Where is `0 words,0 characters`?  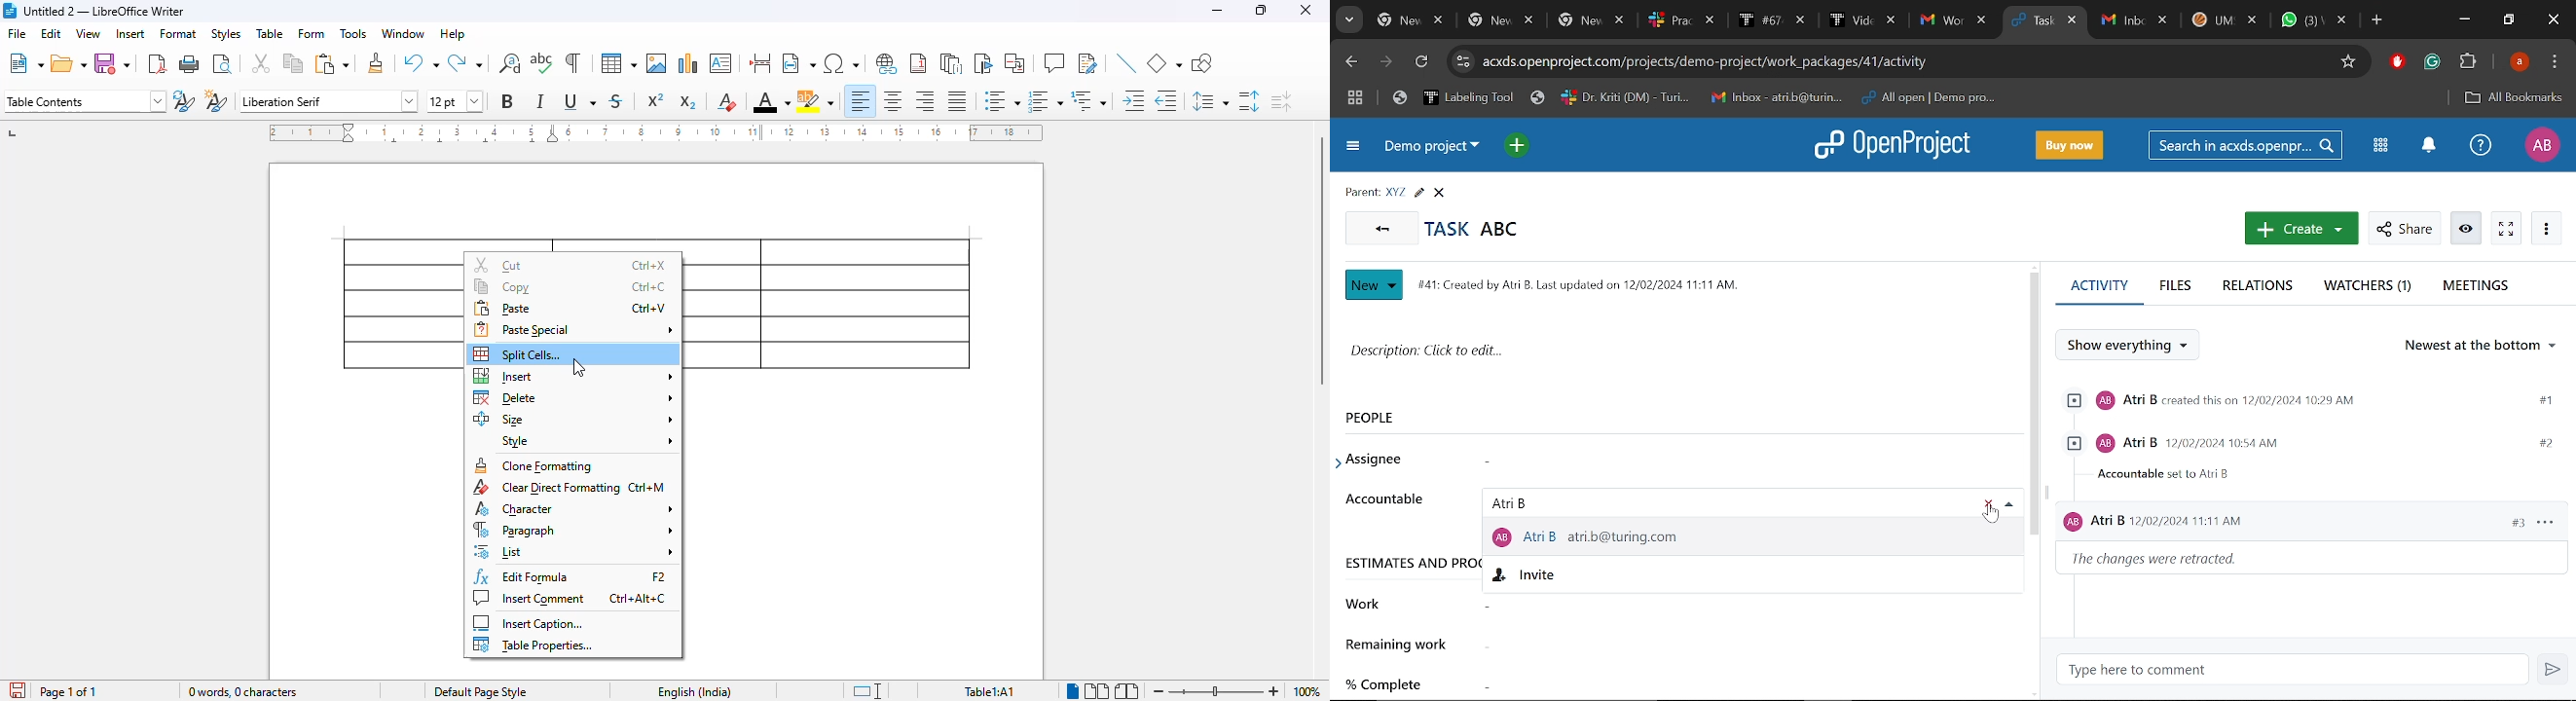
0 words,0 characters is located at coordinates (244, 690).